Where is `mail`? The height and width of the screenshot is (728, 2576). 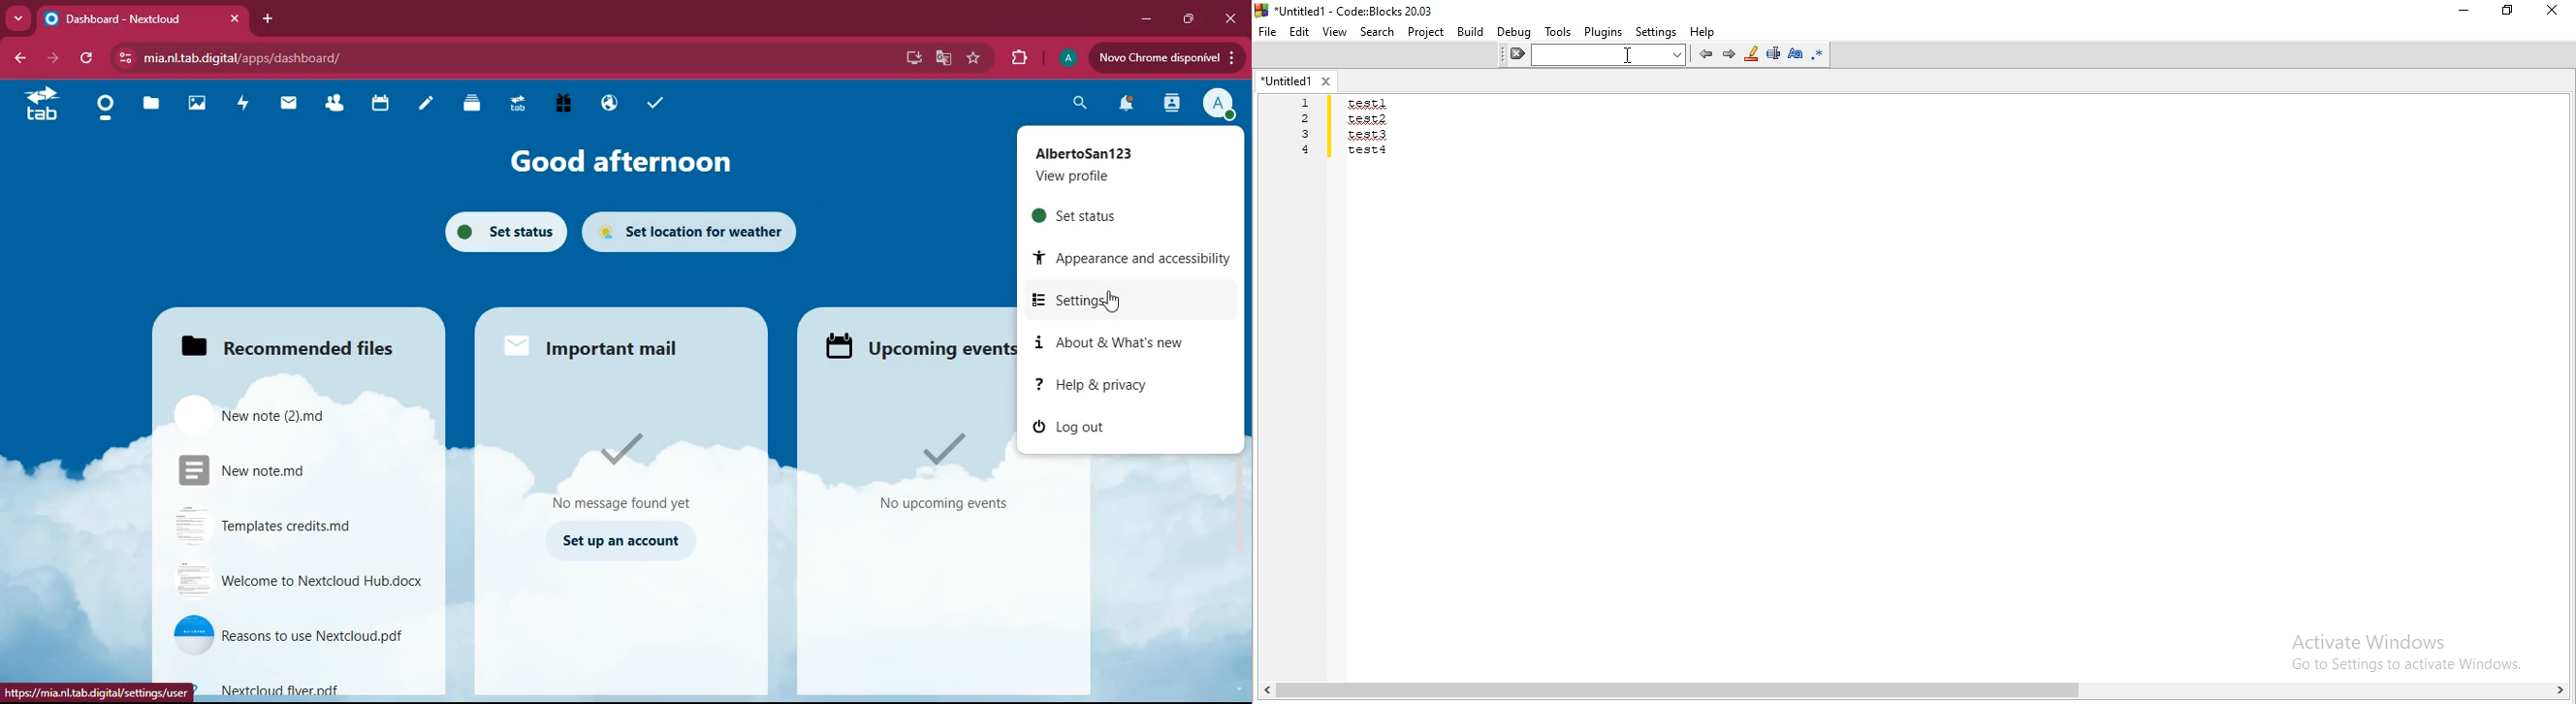
mail is located at coordinates (602, 344).